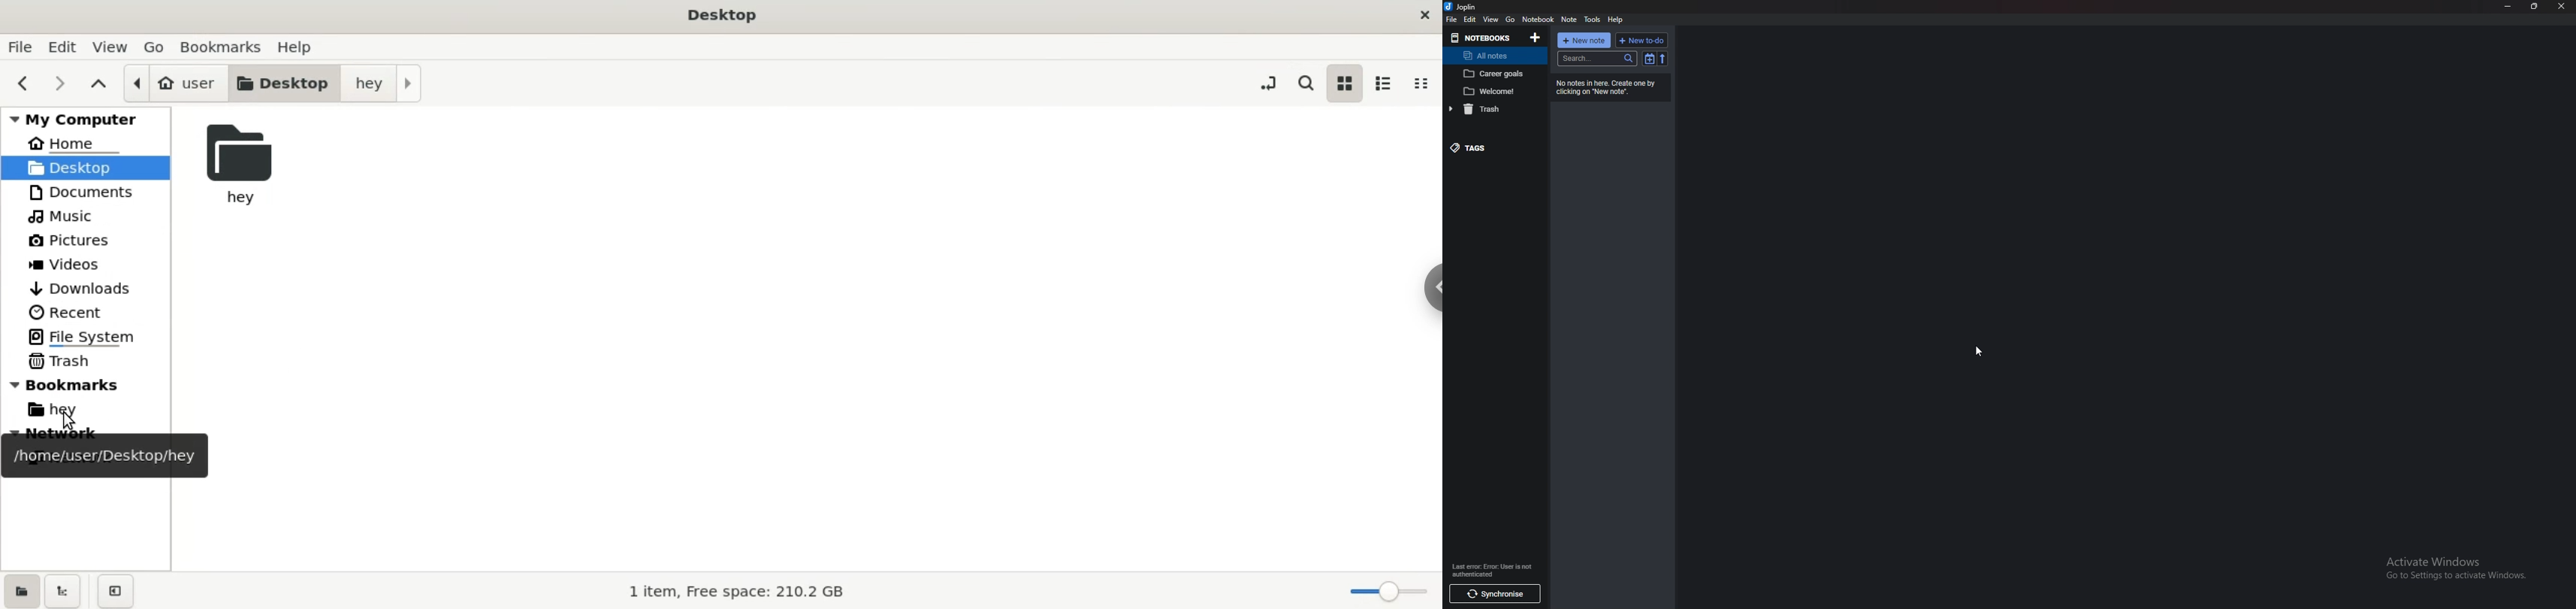  What do you see at coordinates (1494, 568) in the screenshot?
I see `Info` at bounding box center [1494, 568].